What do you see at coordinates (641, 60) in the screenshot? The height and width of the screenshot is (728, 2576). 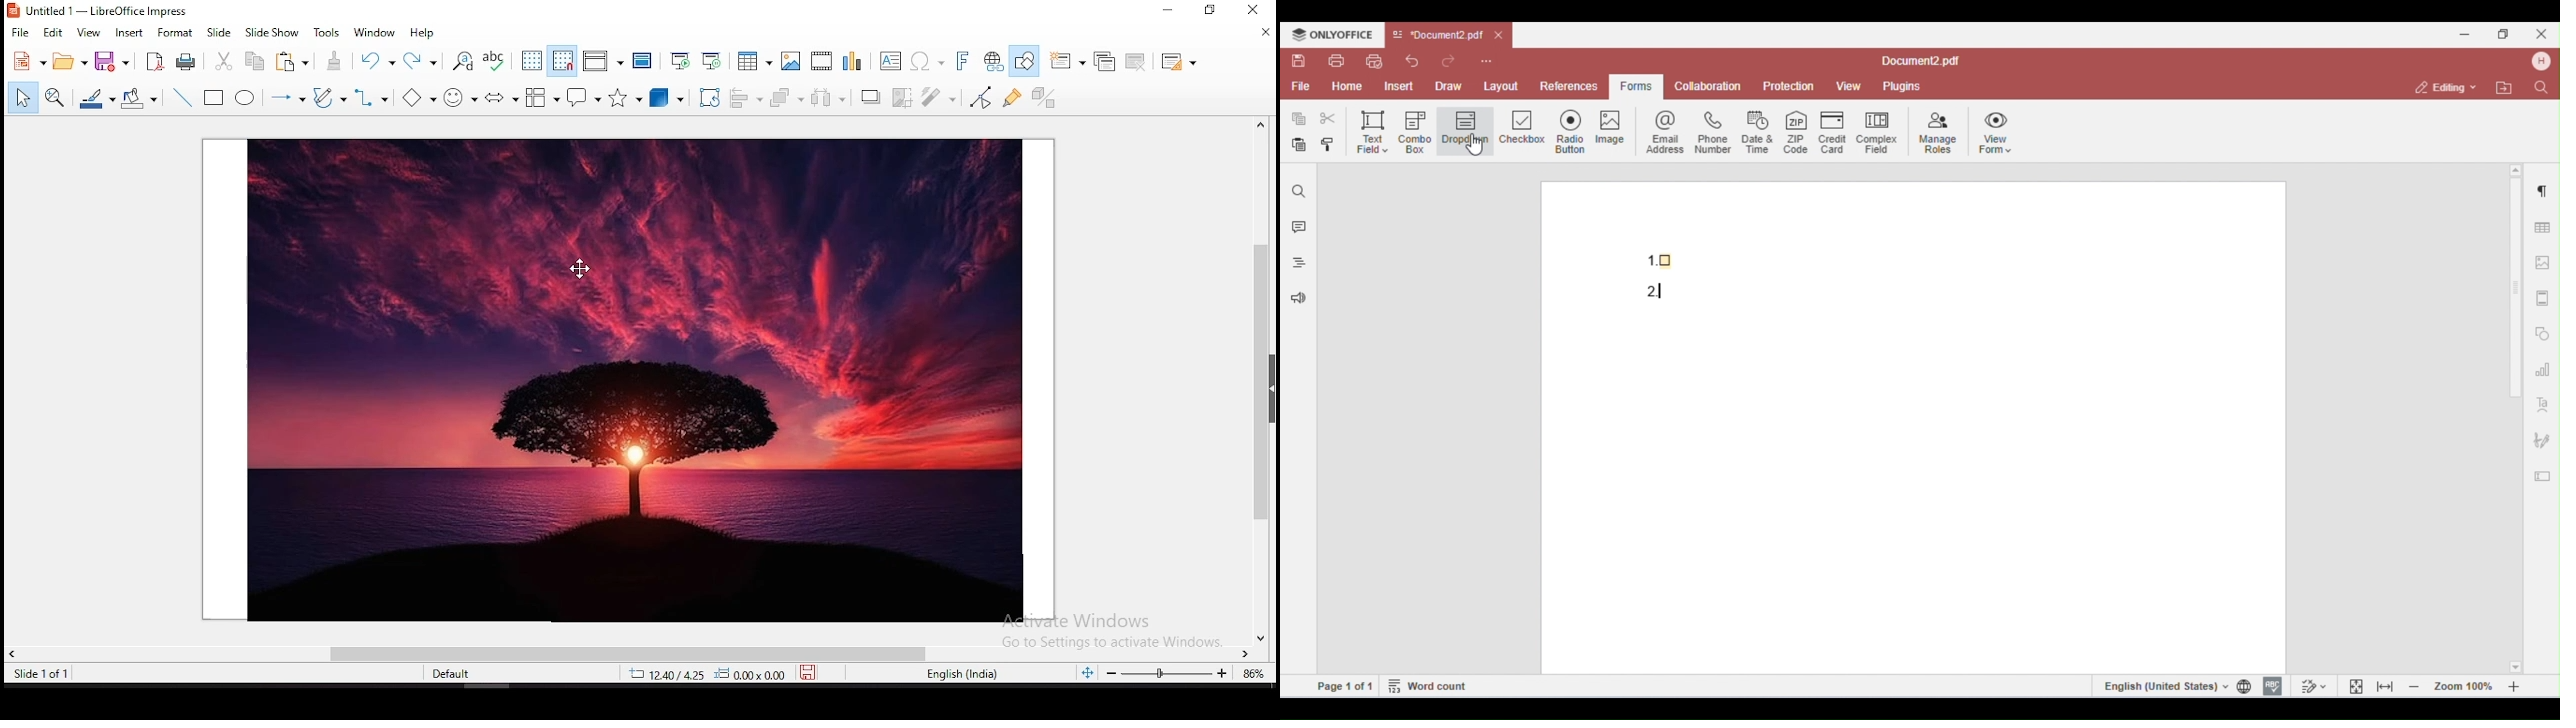 I see `master slide` at bounding box center [641, 60].